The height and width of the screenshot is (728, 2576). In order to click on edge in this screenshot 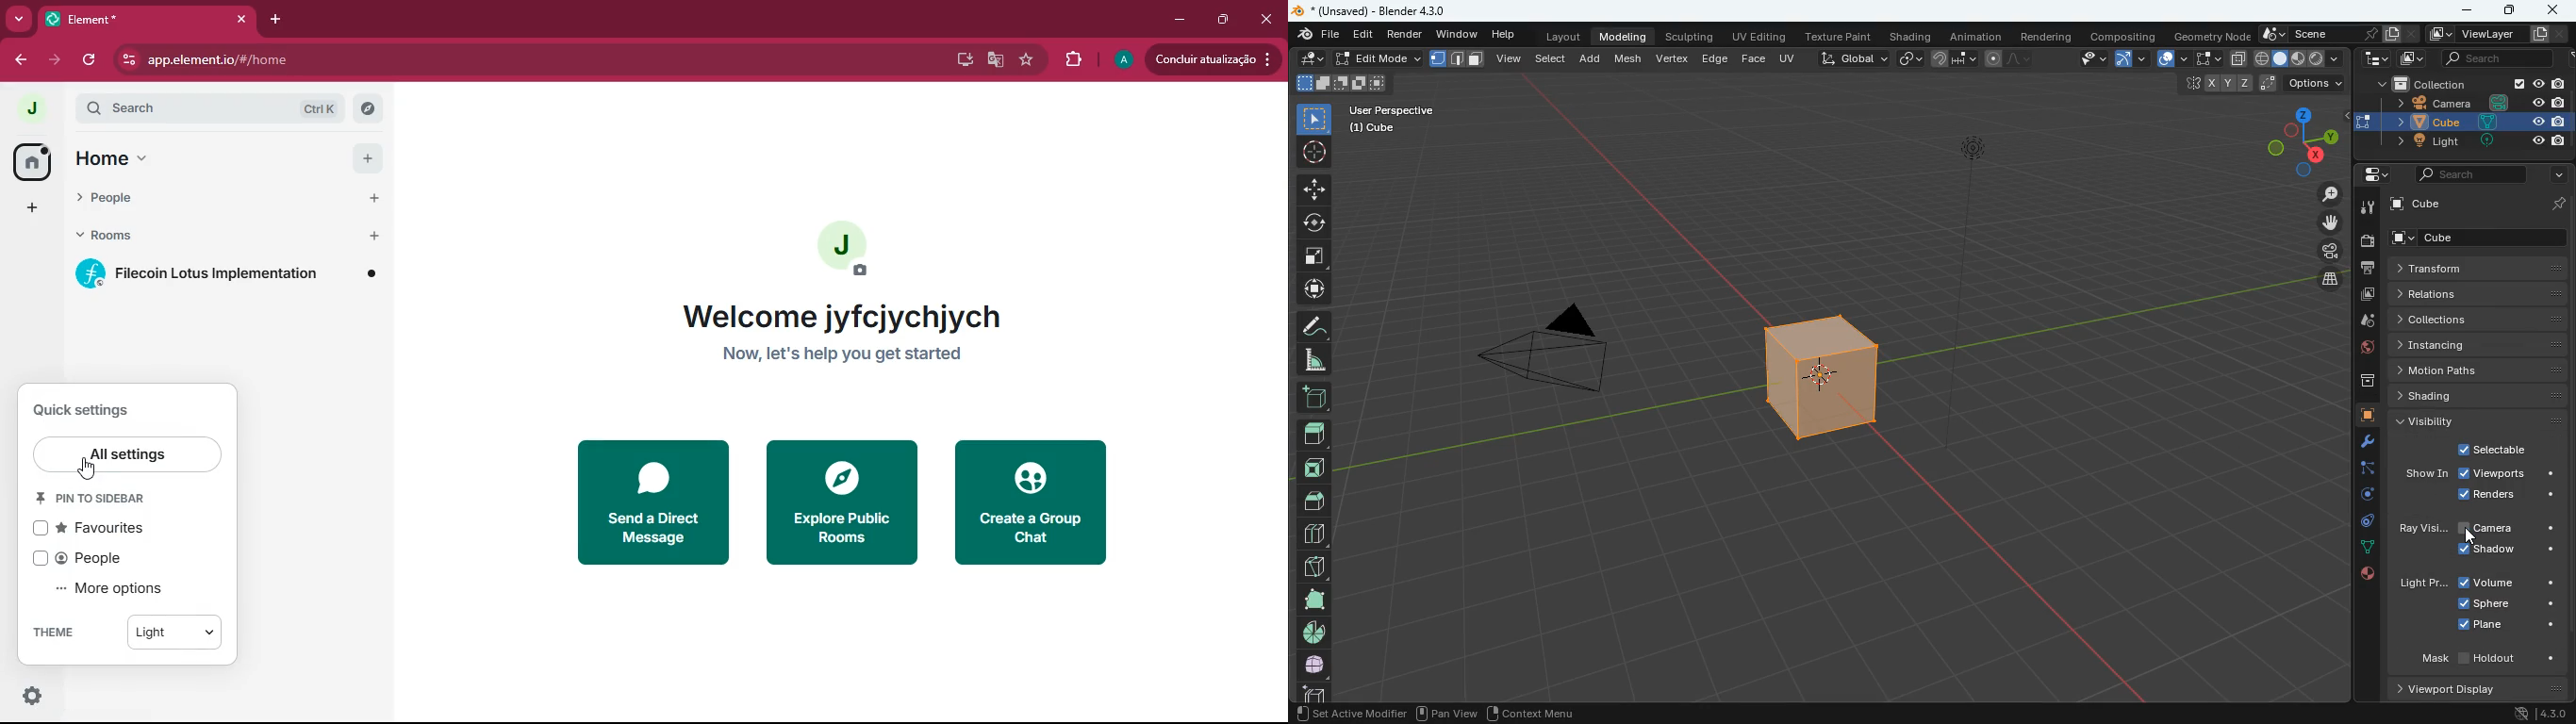, I will do `click(2360, 469)`.